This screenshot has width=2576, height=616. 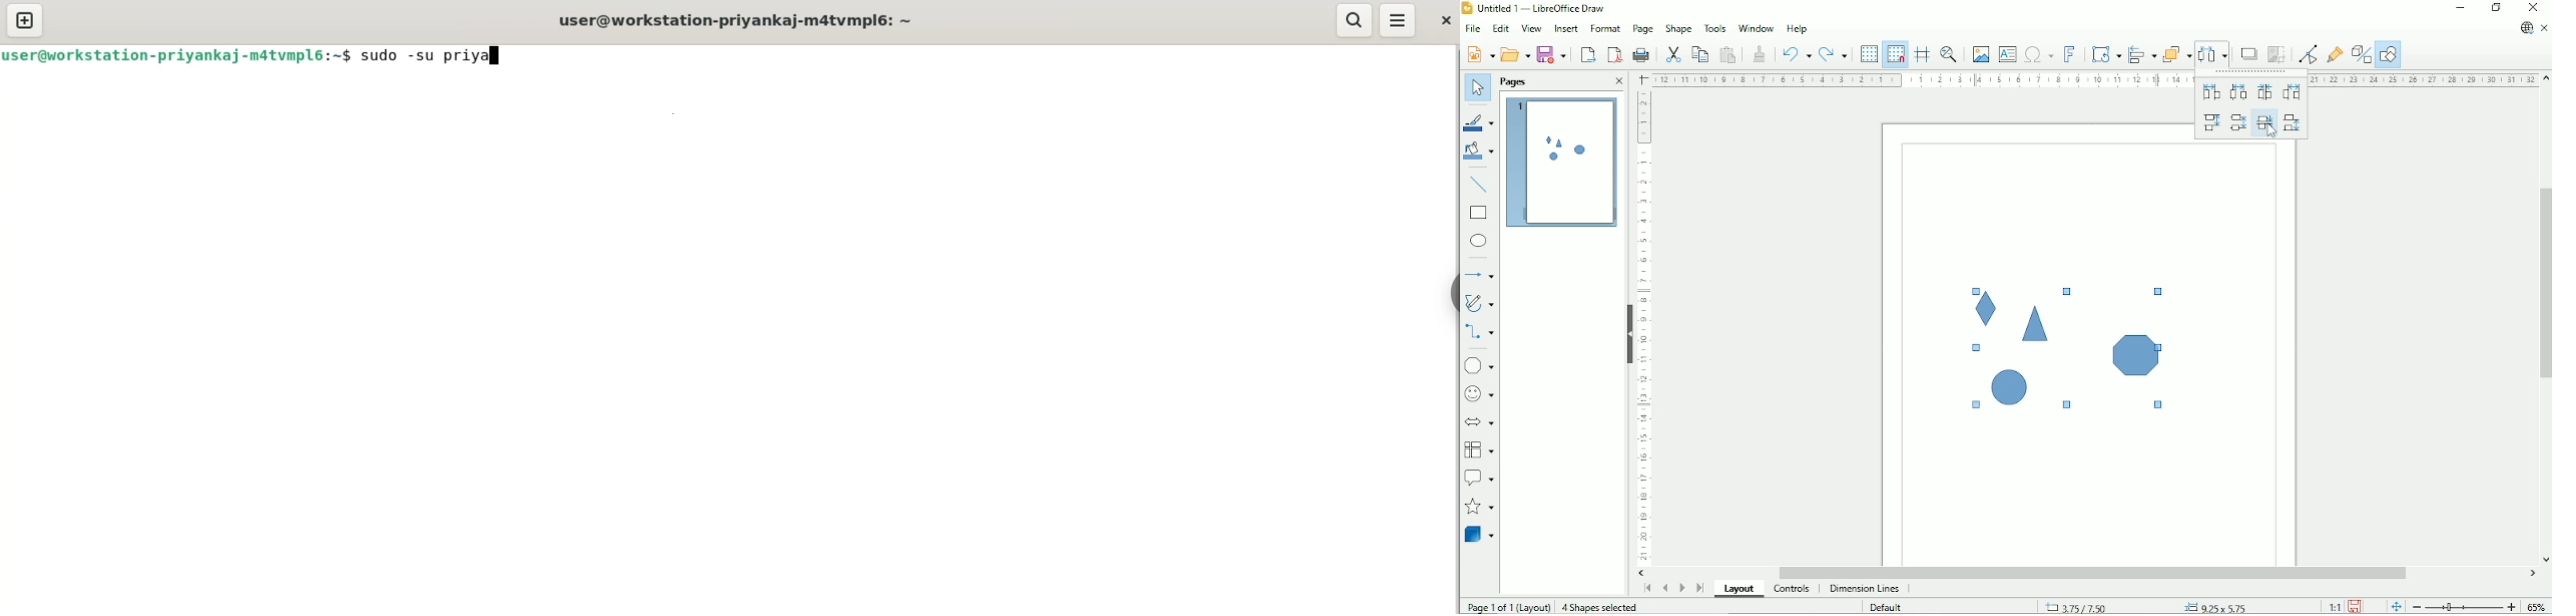 I want to click on Vertically bottom, so click(x=2291, y=123).